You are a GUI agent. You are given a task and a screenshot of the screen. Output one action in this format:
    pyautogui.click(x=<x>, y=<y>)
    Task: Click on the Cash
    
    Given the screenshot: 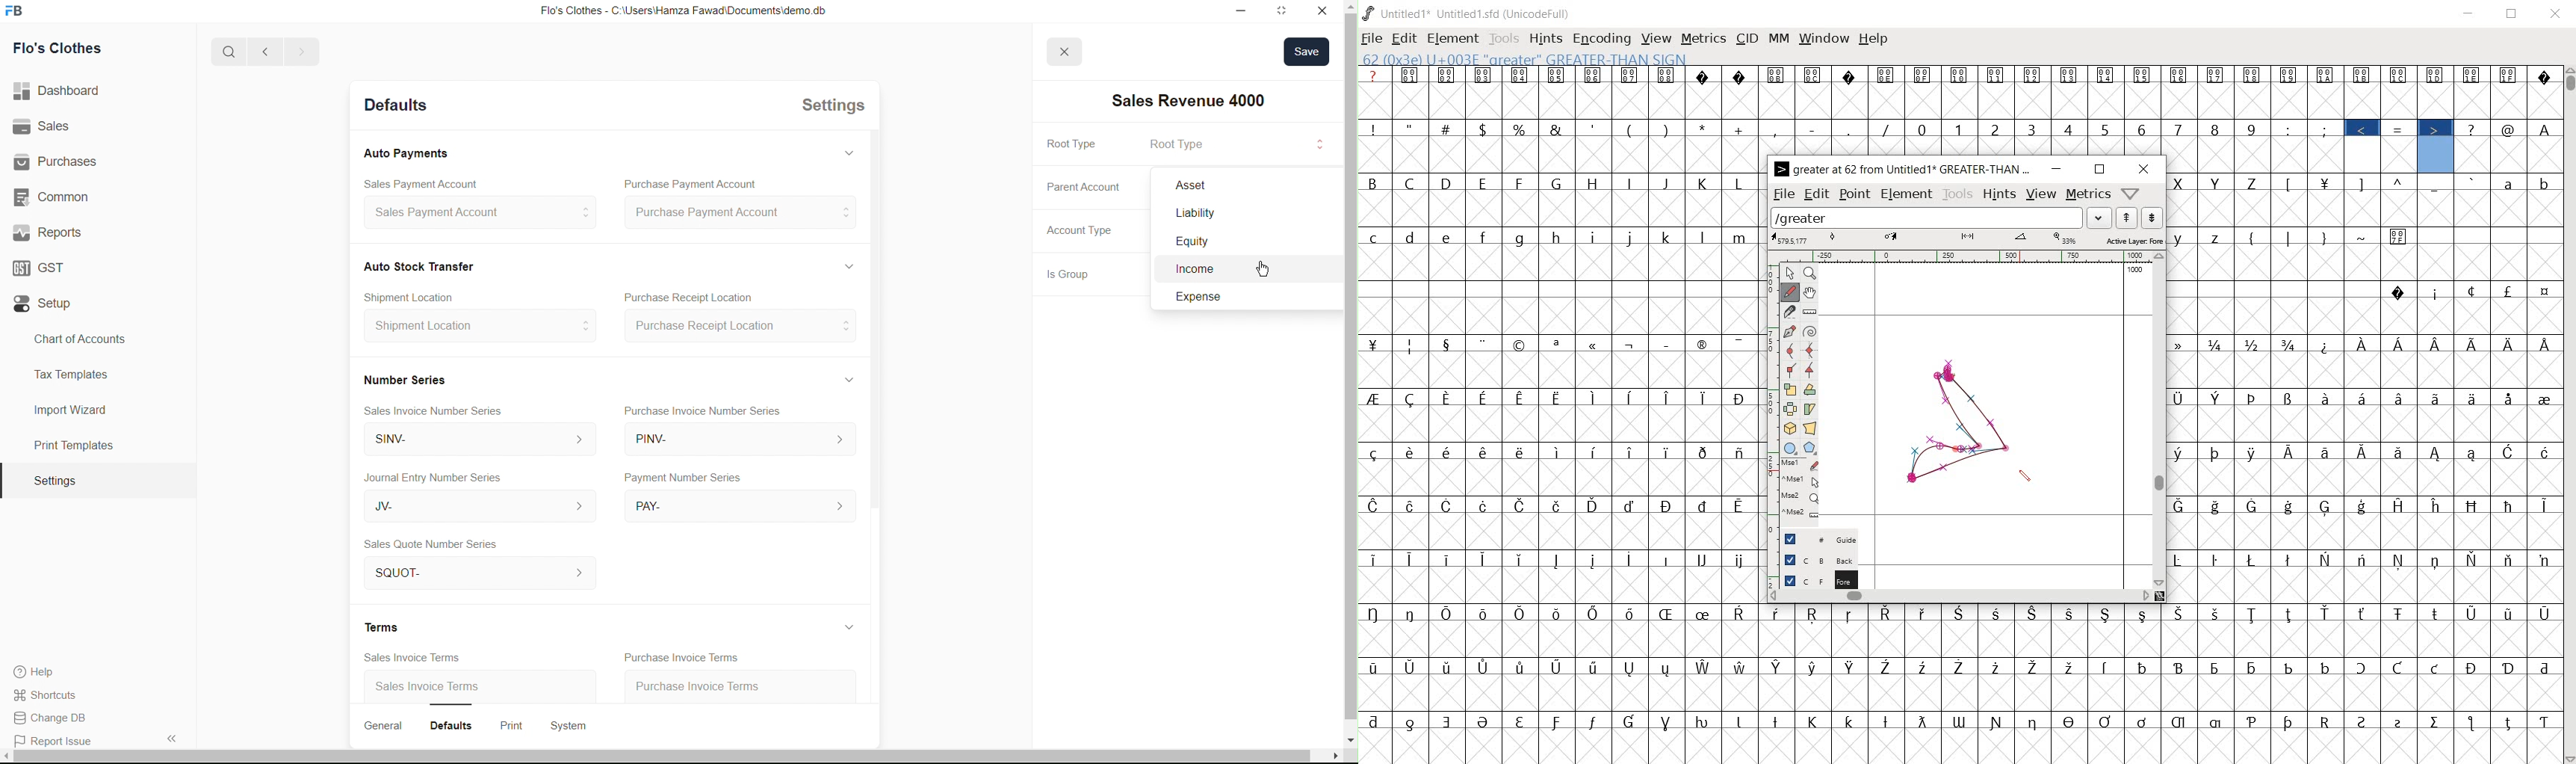 What is the action you would take?
    pyautogui.click(x=427, y=265)
    